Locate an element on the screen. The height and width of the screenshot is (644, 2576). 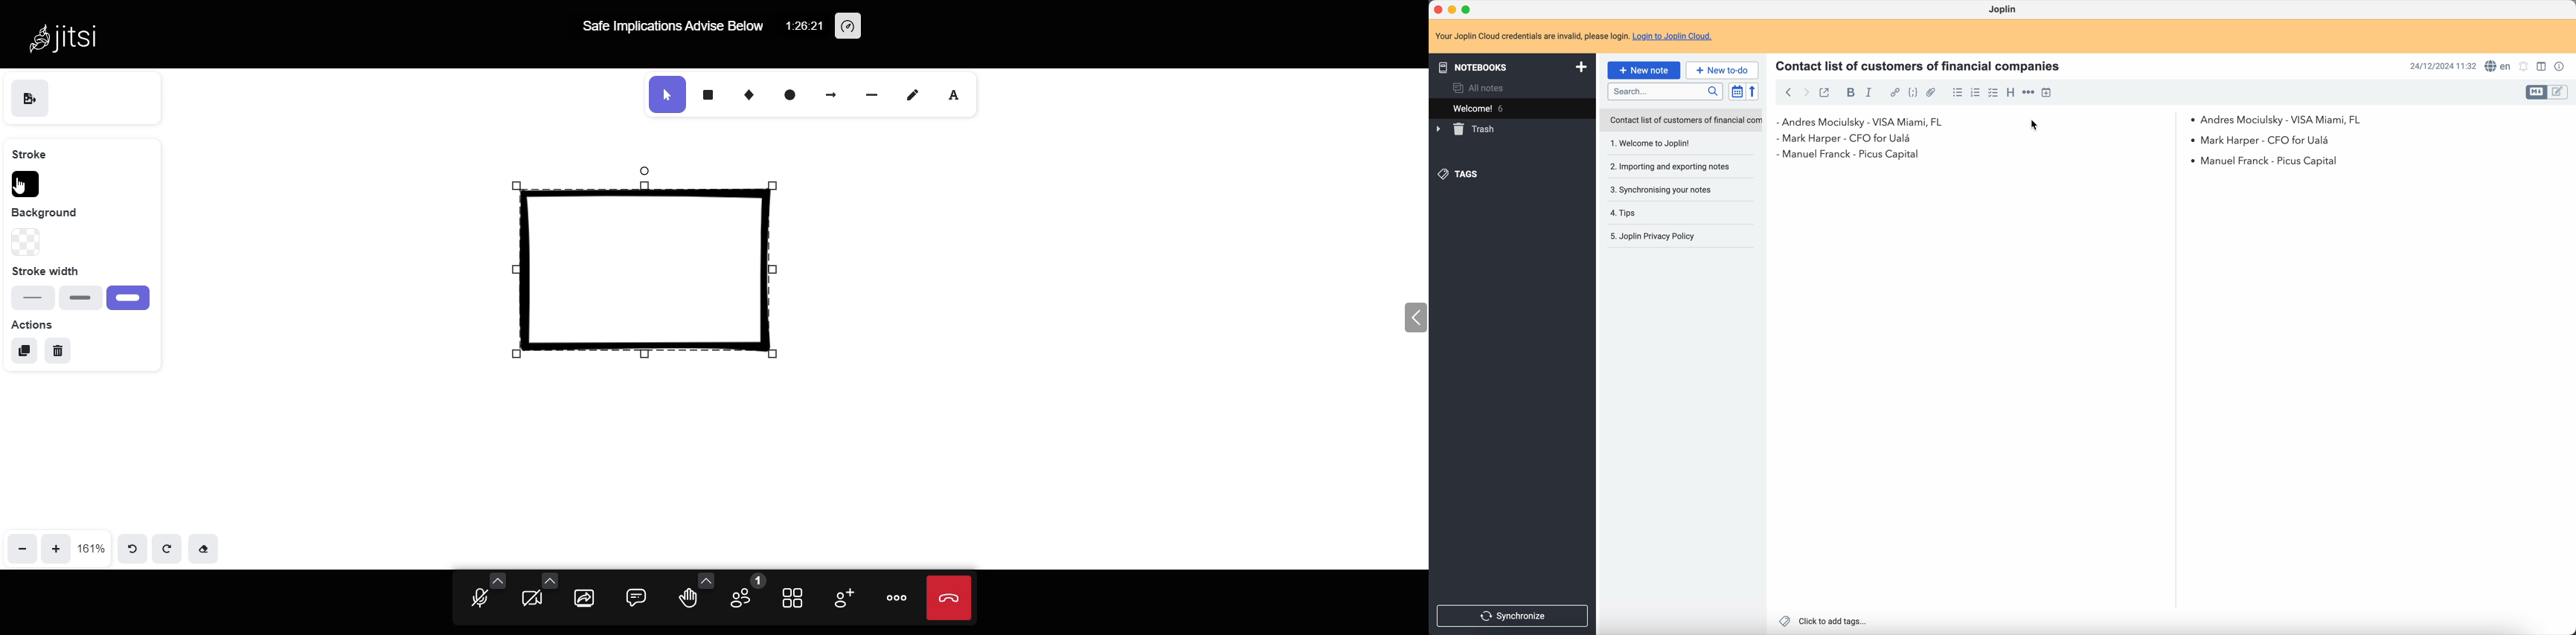
Manuel Franck is located at coordinates (2059, 158).